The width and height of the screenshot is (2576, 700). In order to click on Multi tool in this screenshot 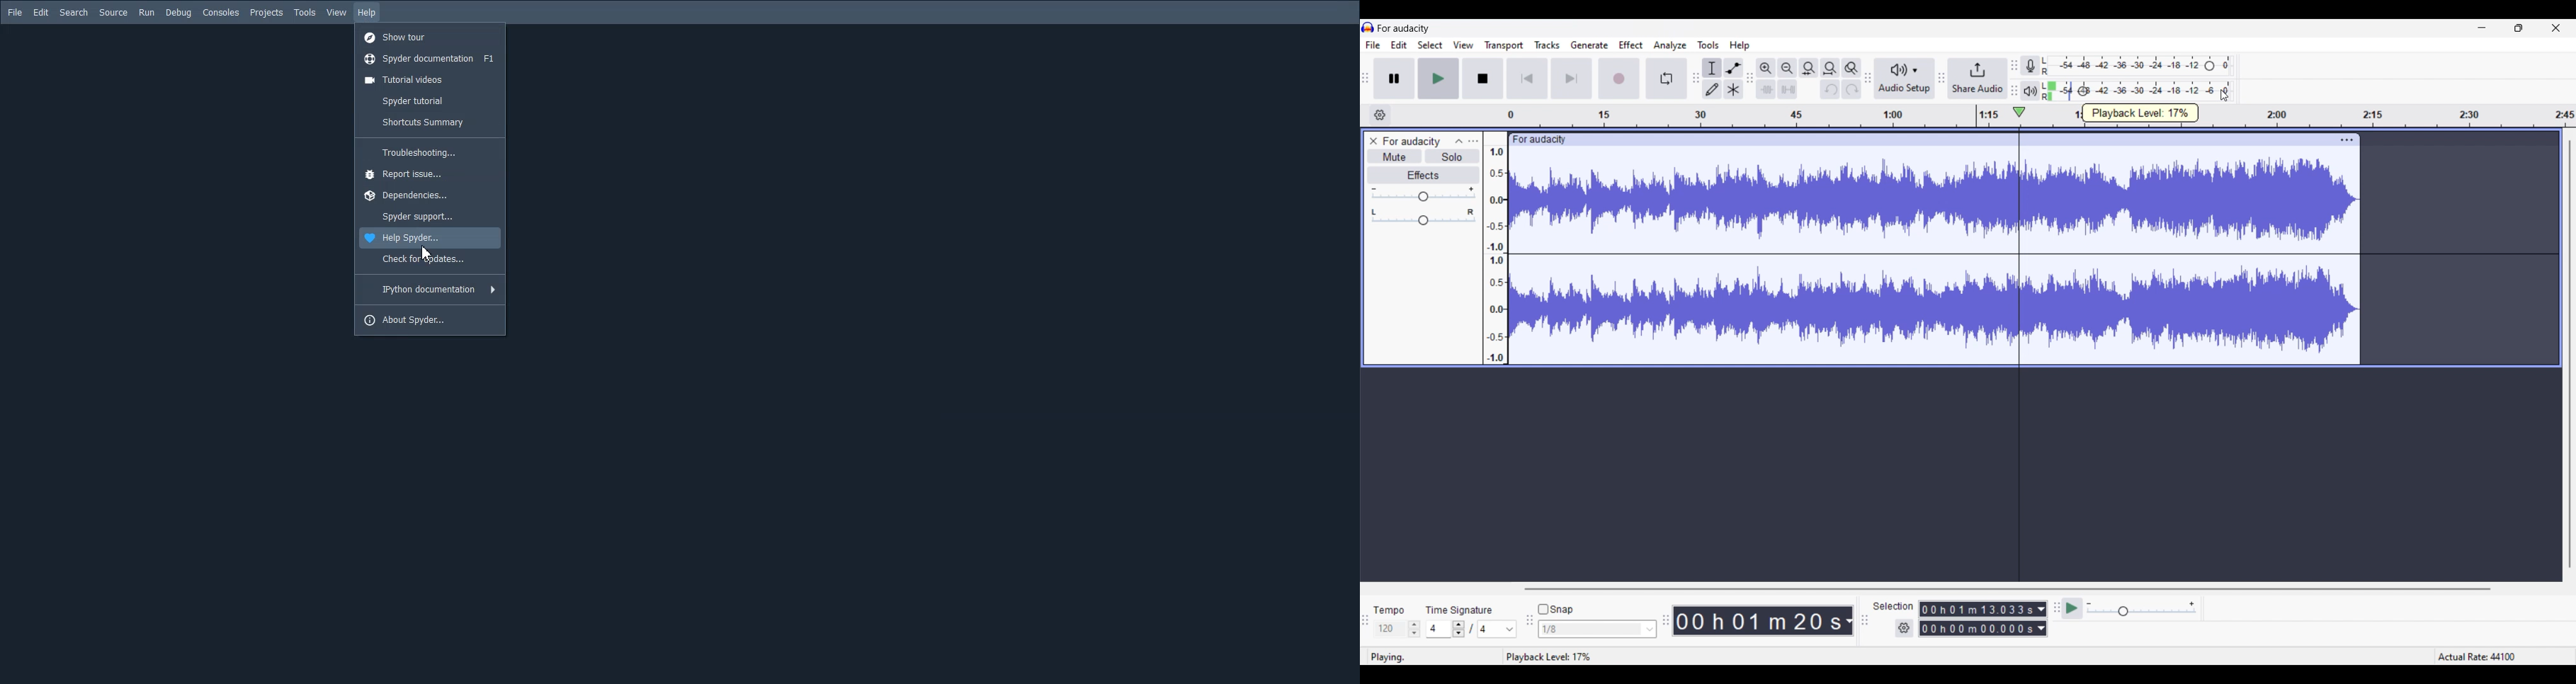, I will do `click(1734, 89)`.